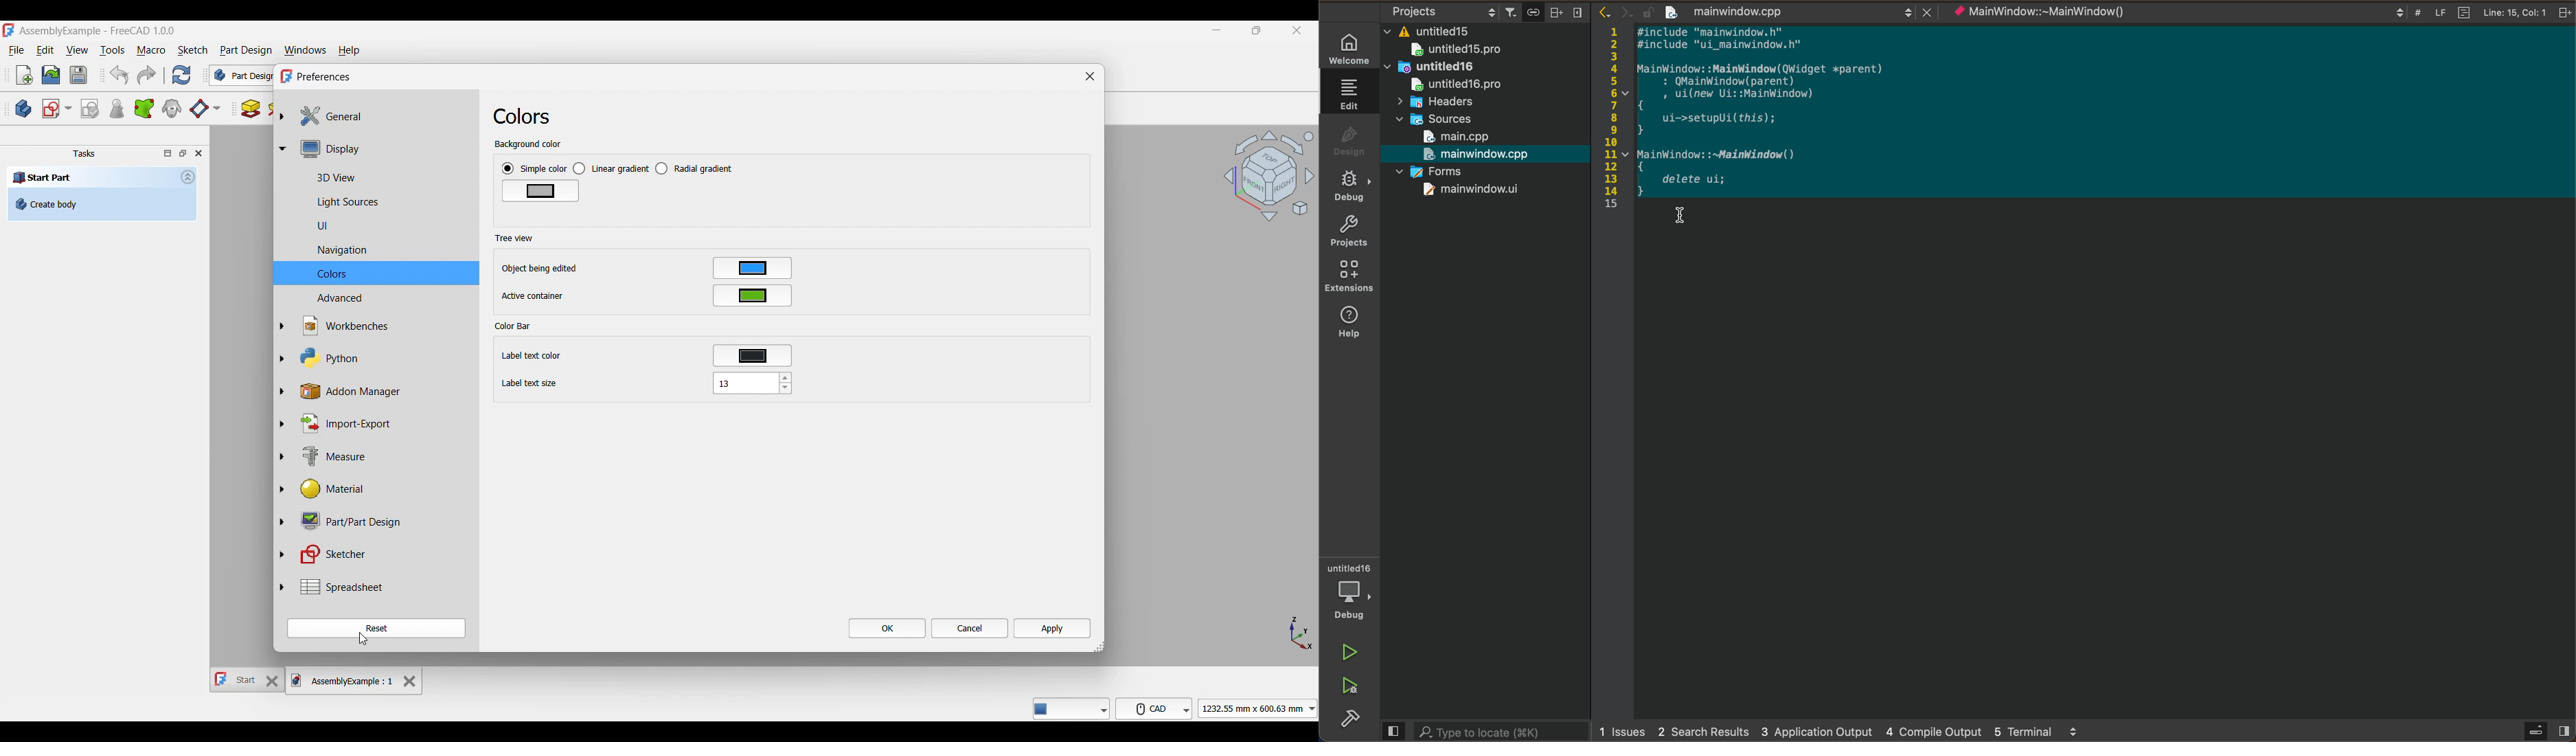 The image size is (2576, 756). I want to click on untitled15, so click(1439, 28).